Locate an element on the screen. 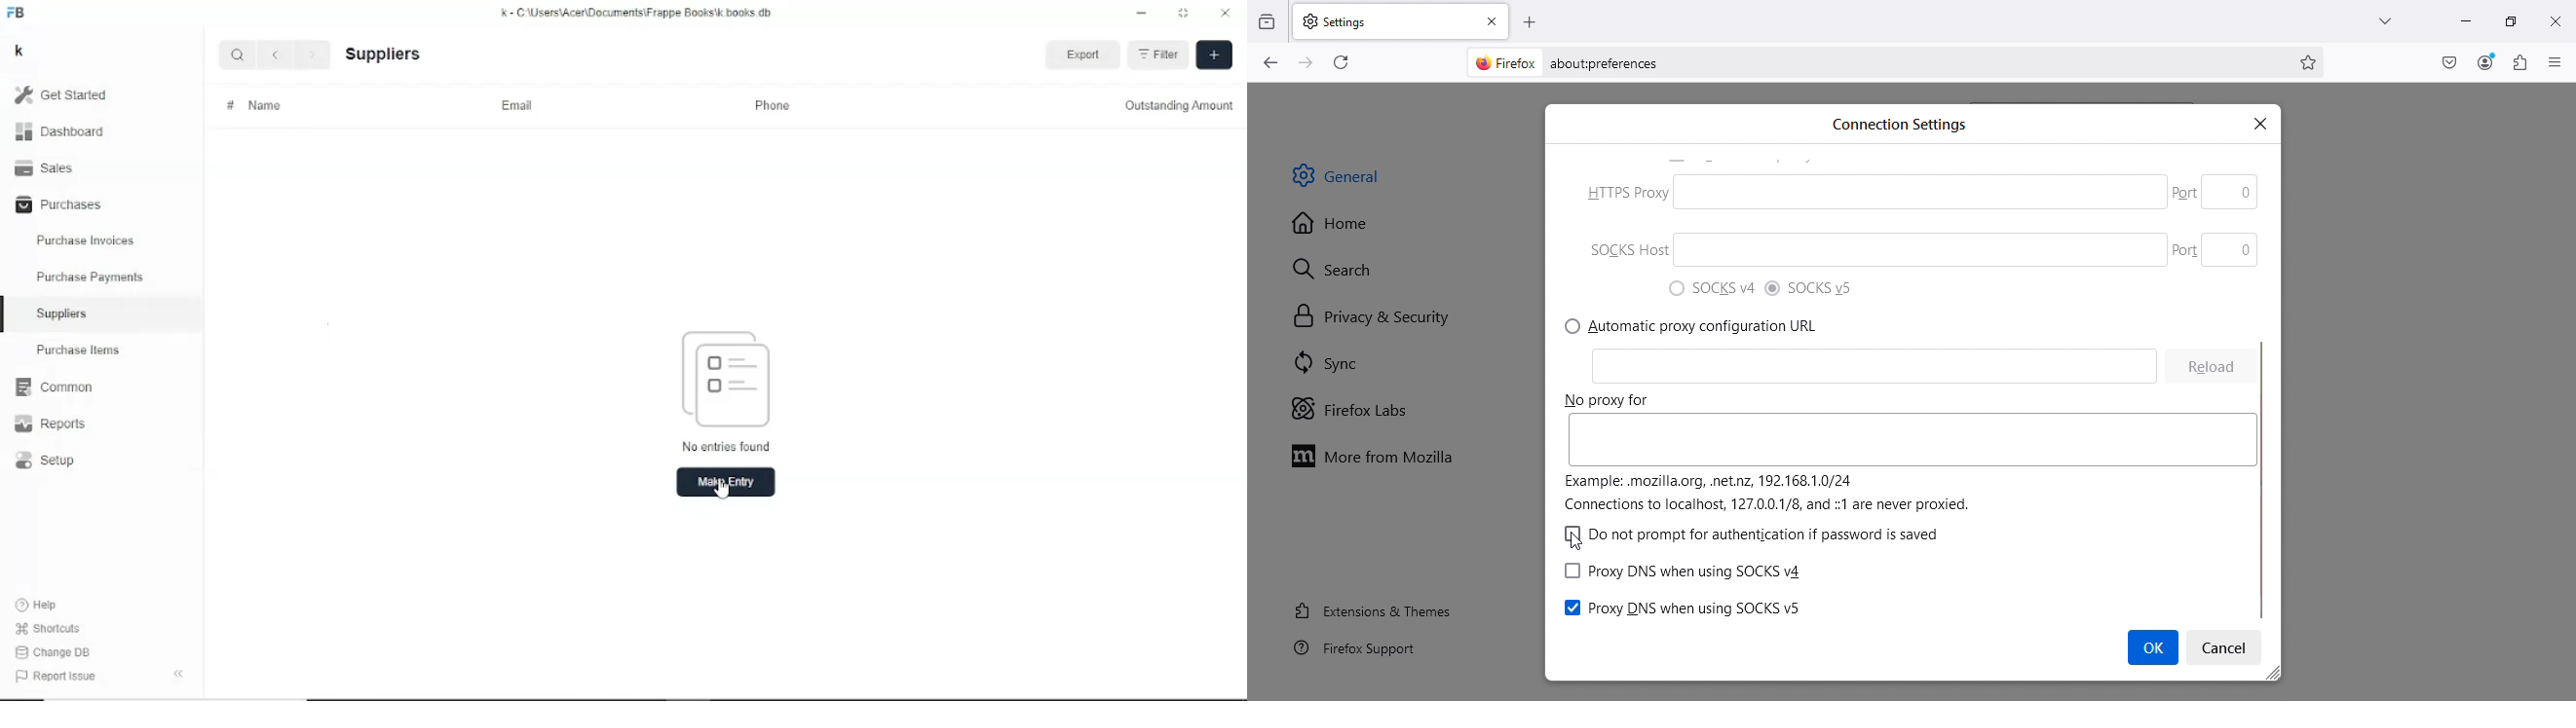 Image resolution: width=2576 pixels, height=728 pixels. Name is located at coordinates (264, 106).